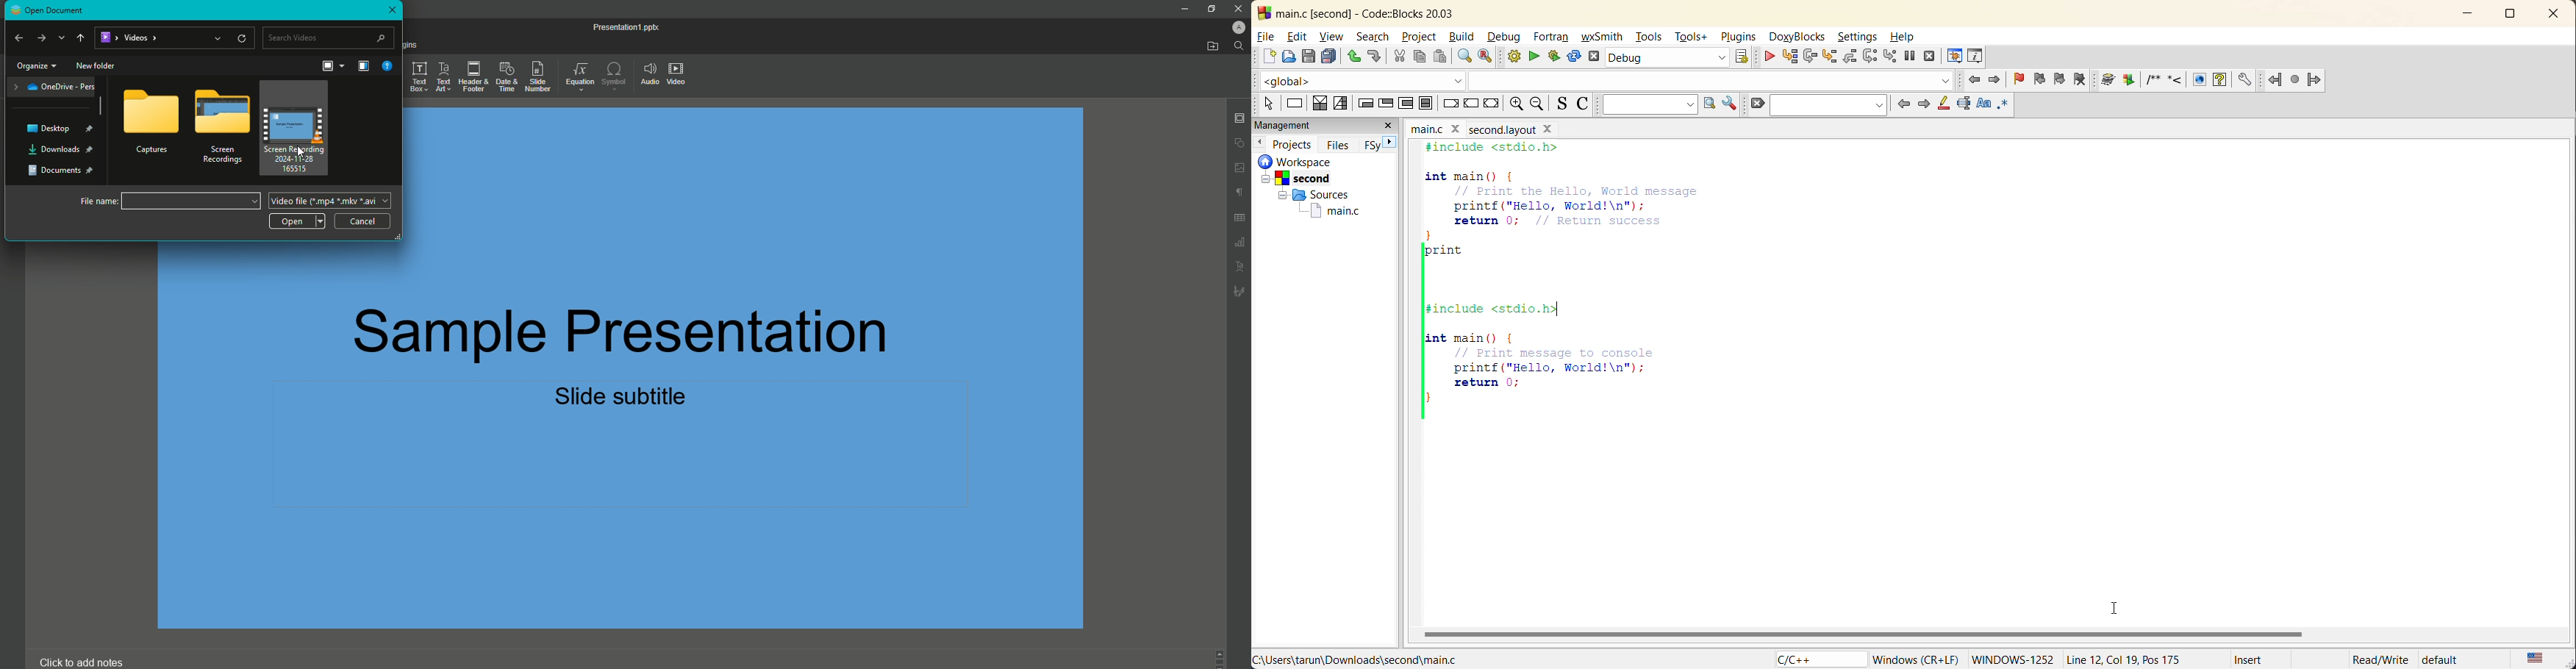  Describe the element at coordinates (1511, 128) in the screenshot. I see `Second layout` at that location.